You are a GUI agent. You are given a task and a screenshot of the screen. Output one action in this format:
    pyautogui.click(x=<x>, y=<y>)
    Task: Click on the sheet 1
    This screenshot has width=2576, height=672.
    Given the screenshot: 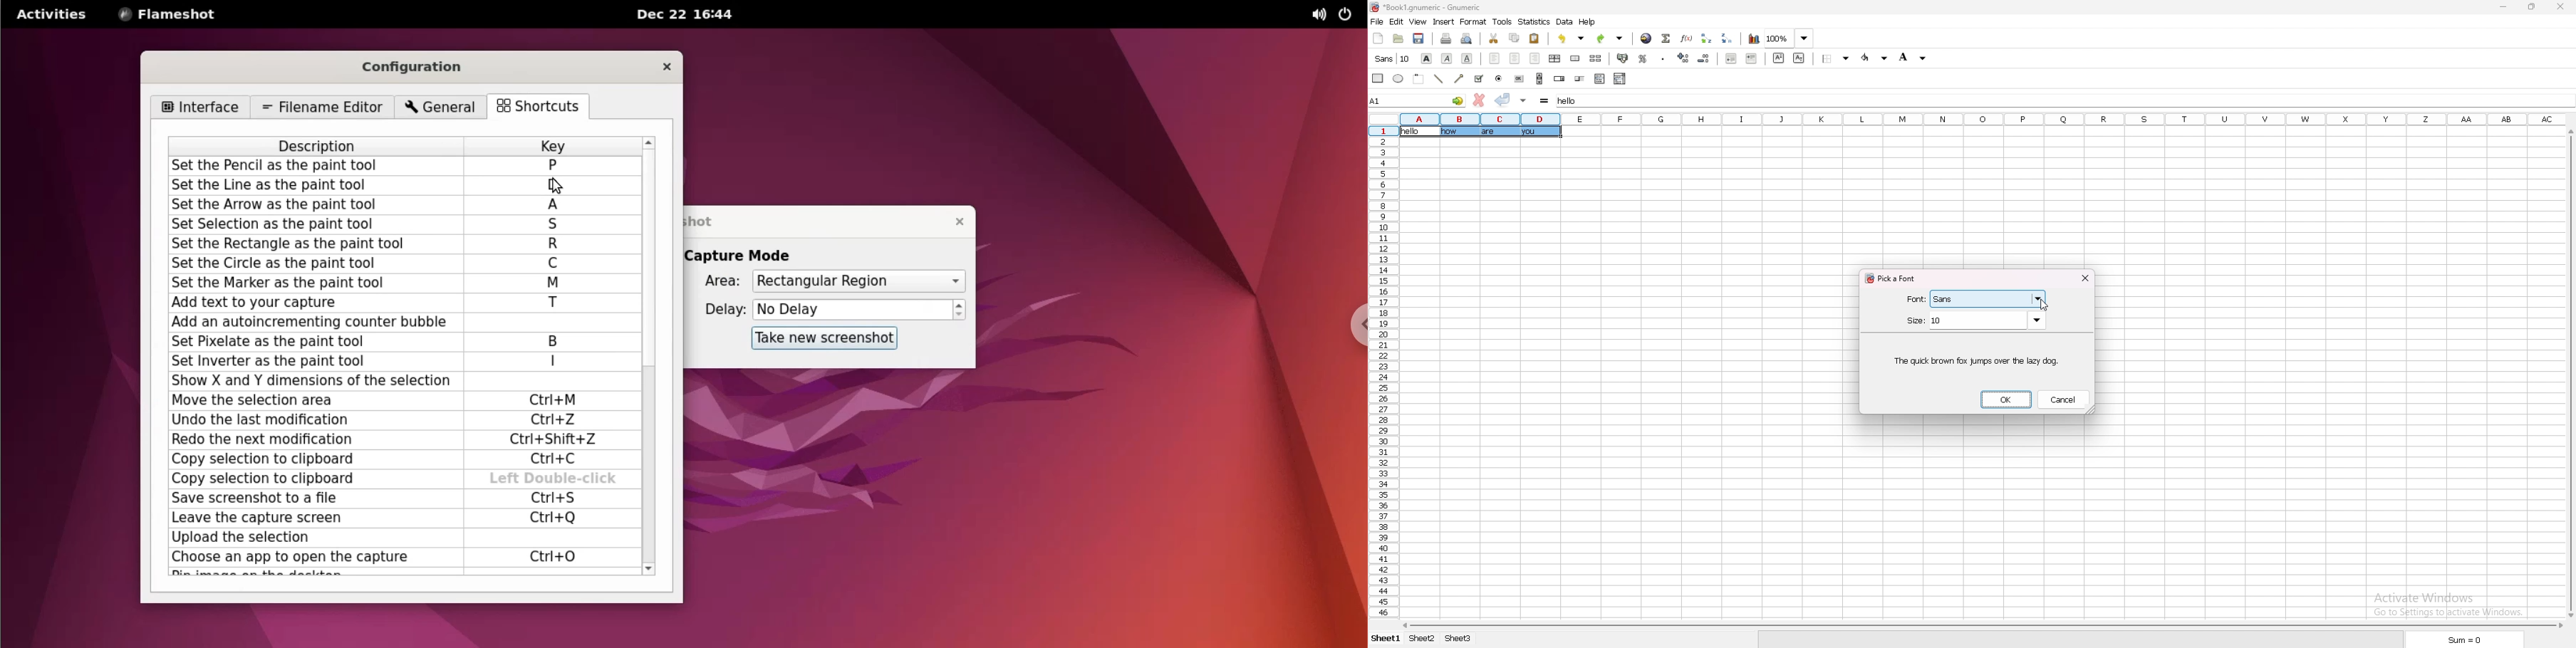 What is the action you would take?
    pyautogui.click(x=1385, y=640)
    